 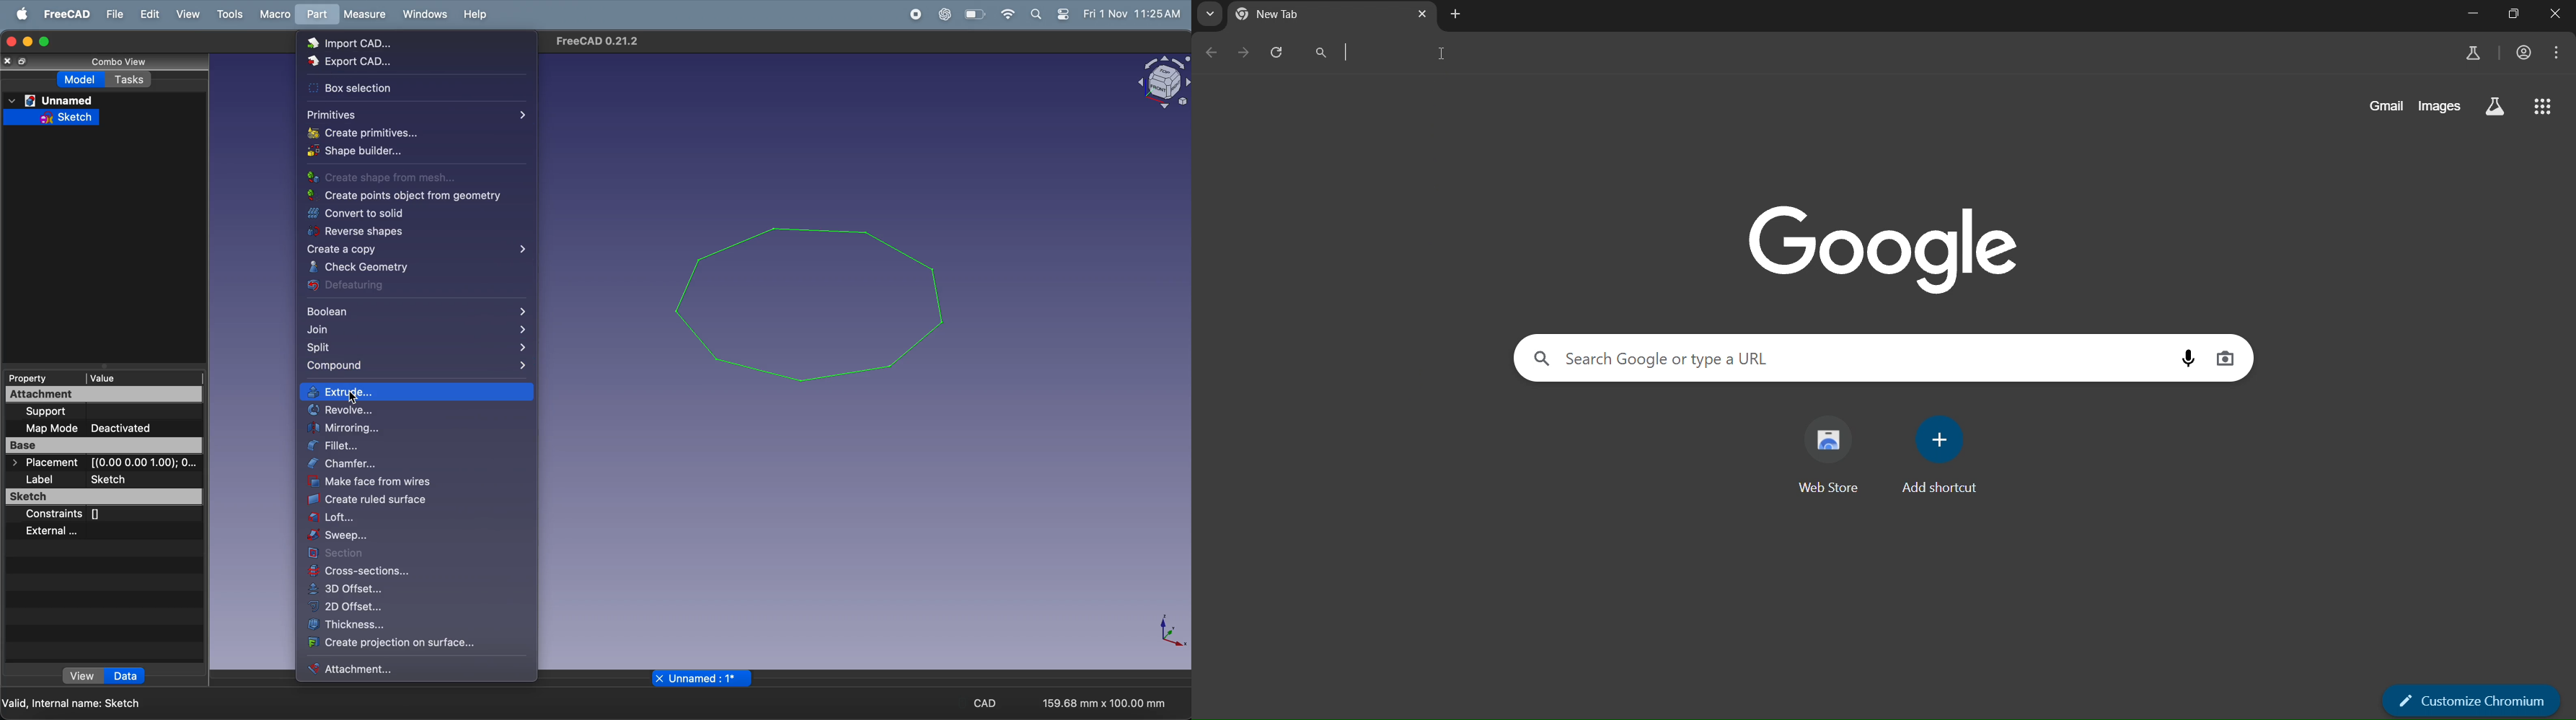 What do you see at coordinates (364, 44) in the screenshot?
I see `import cad` at bounding box center [364, 44].